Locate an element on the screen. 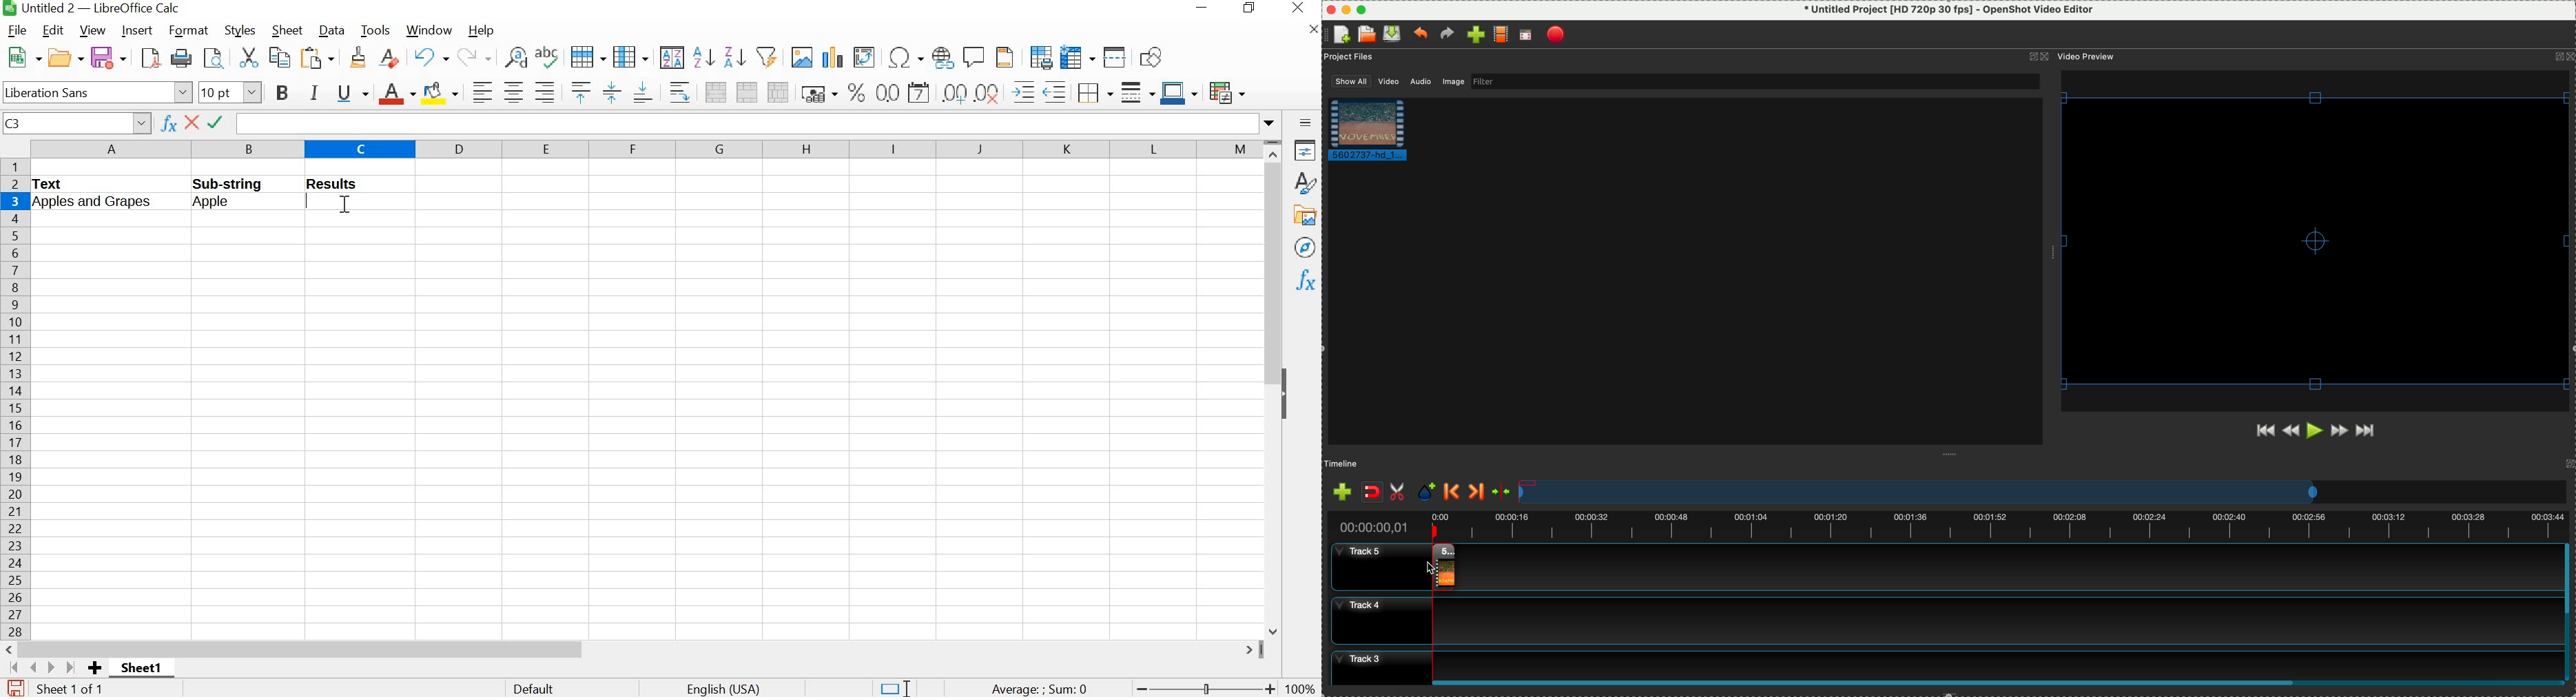  text language is located at coordinates (730, 688).